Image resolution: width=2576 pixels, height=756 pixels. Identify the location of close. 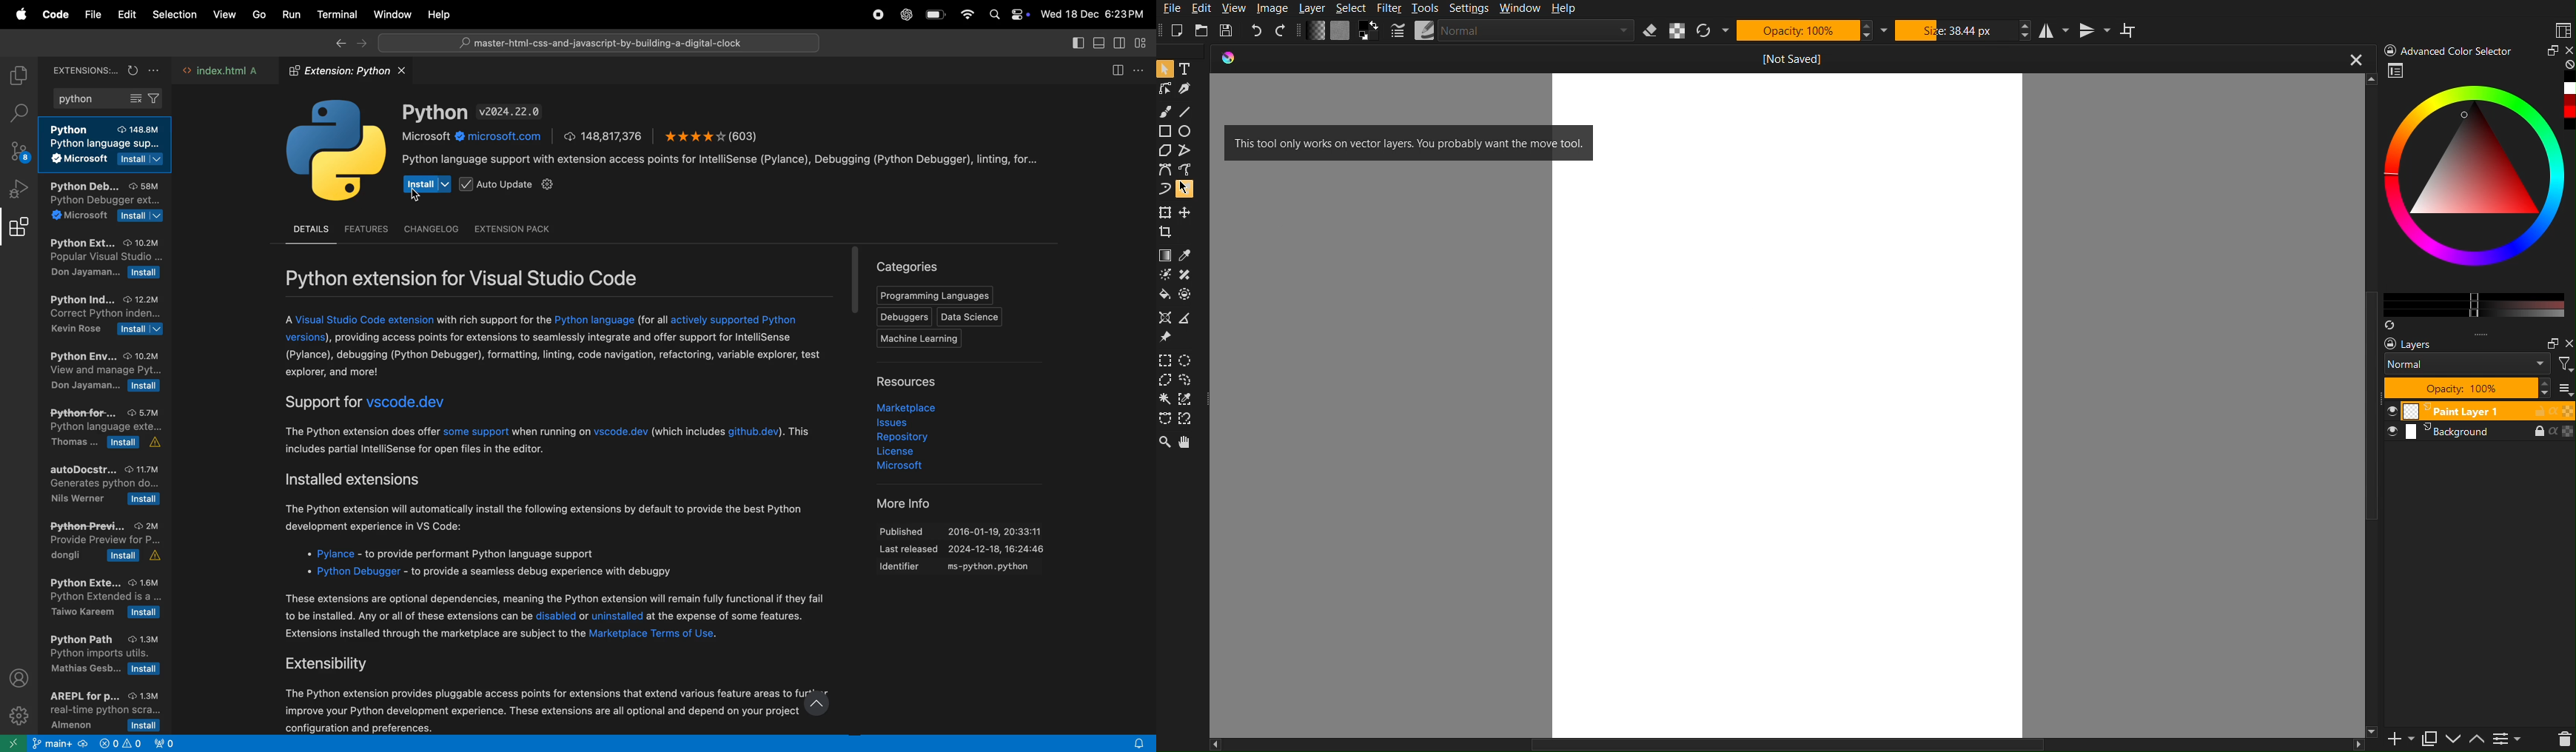
(2567, 344).